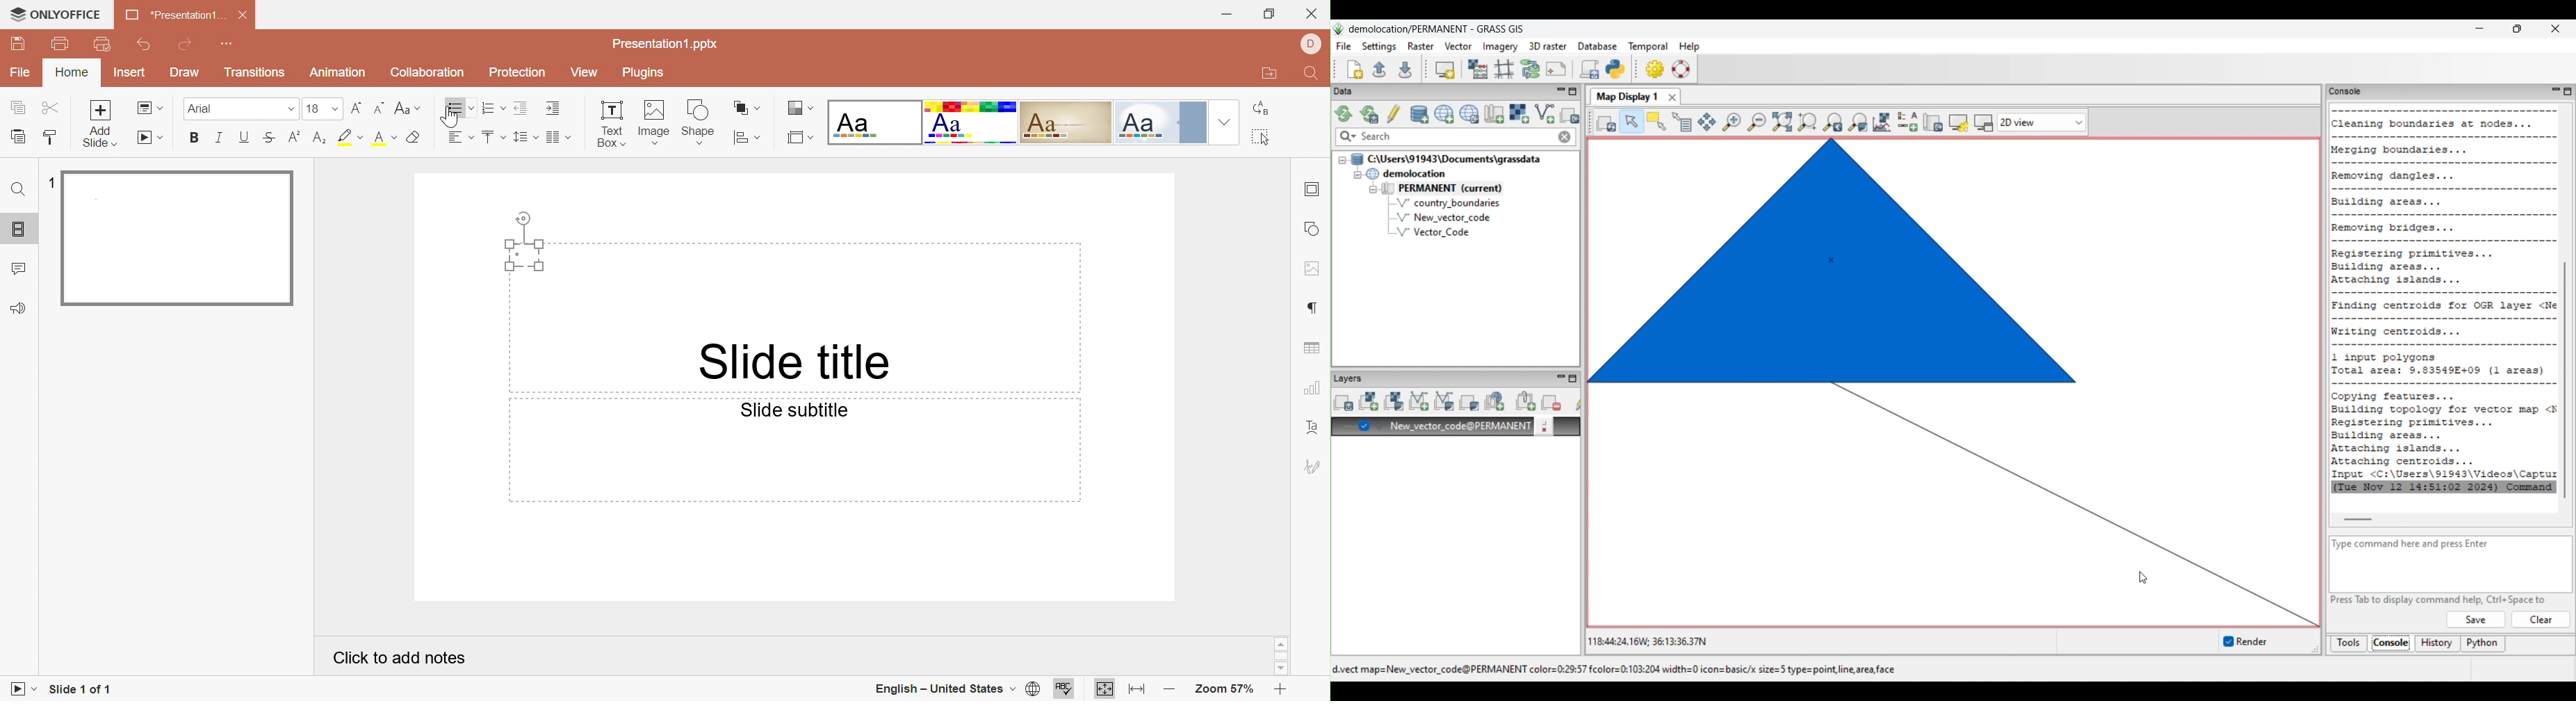 This screenshot has height=728, width=2576. Describe the element at coordinates (1068, 689) in the screenshot. I see `spell checking` at that location.